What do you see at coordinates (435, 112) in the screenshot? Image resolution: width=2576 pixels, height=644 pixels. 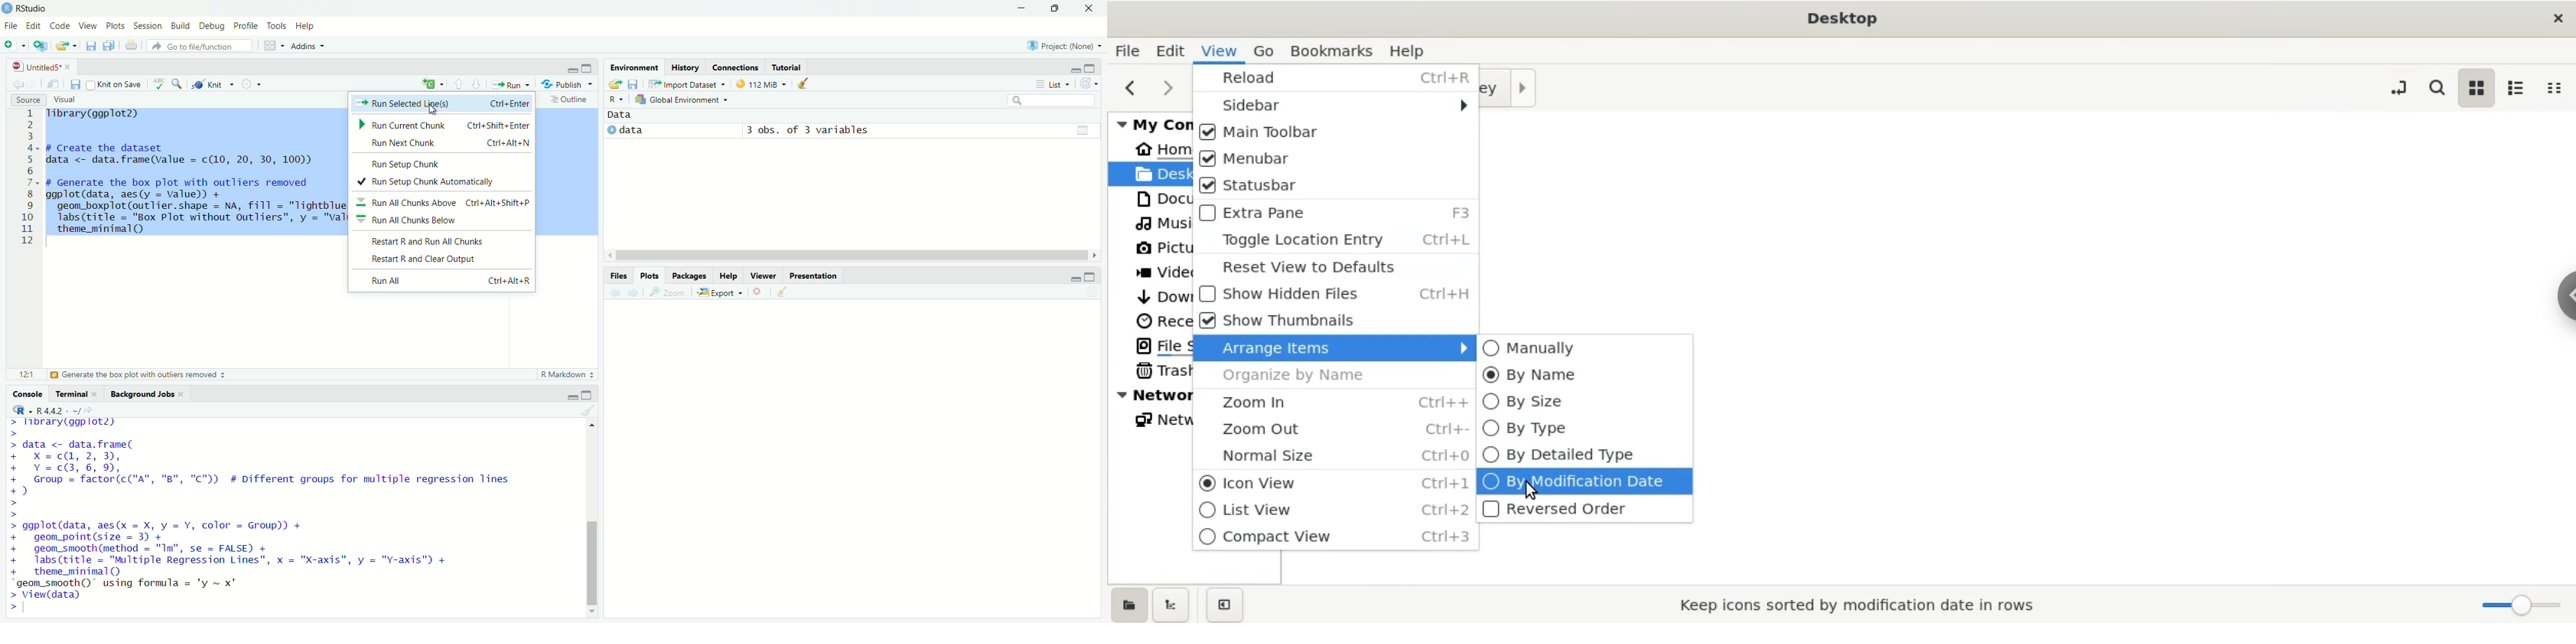 I see `cursor` at bounding box center [435, 112].